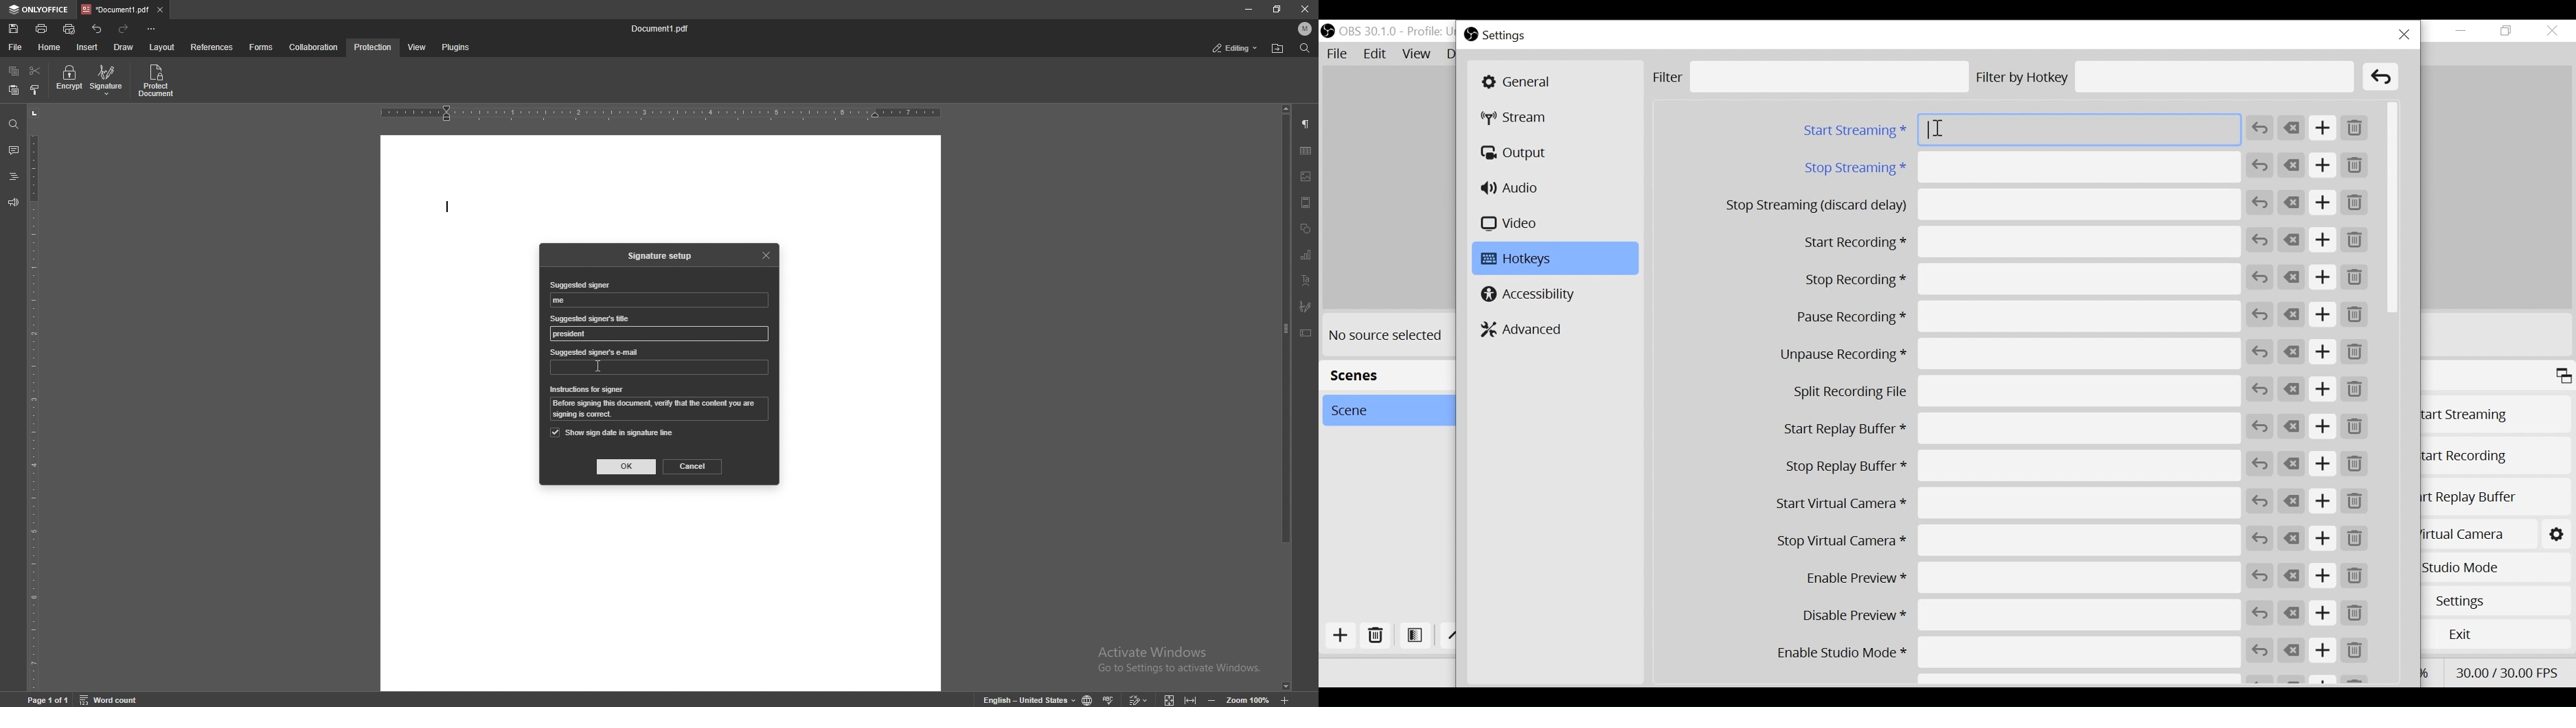 The height and width of the screenshot is (728, 2576). What do you see at coordinates (40, 10) in the screenshot?
I see `onlyoffice` at bounding box center [40, 10].